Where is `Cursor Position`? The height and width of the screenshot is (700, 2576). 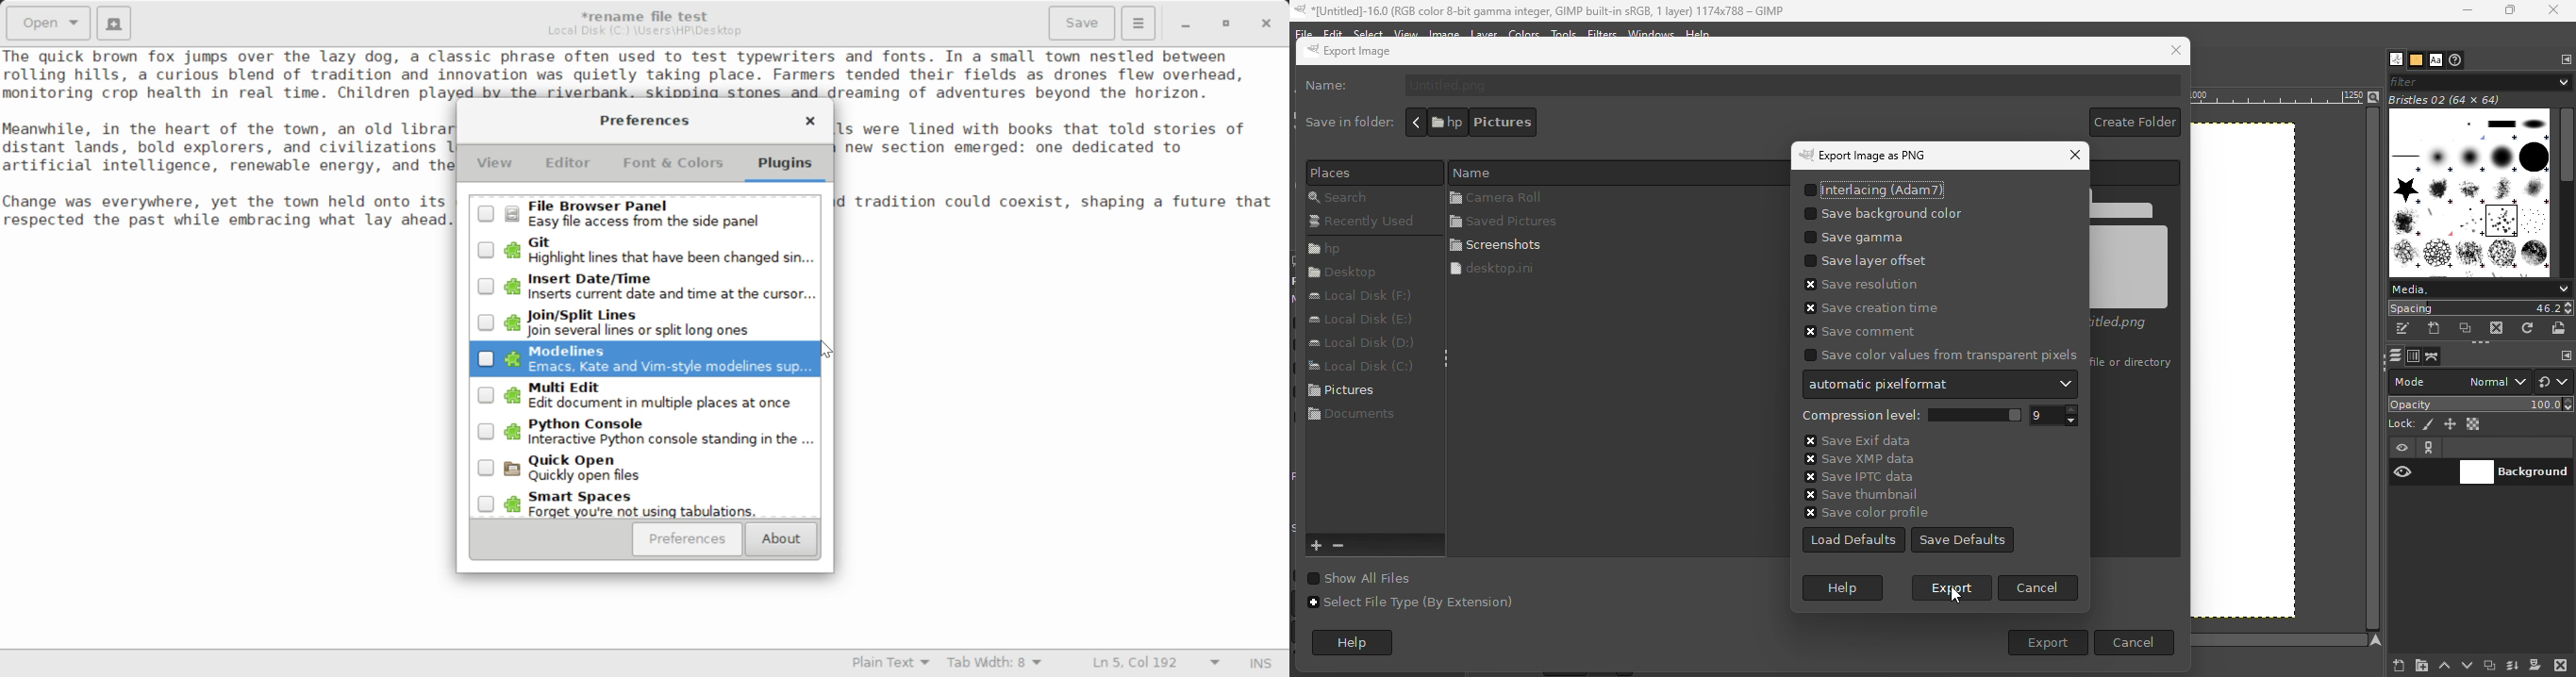 Cursor Position is located at coordinates (829, 351).